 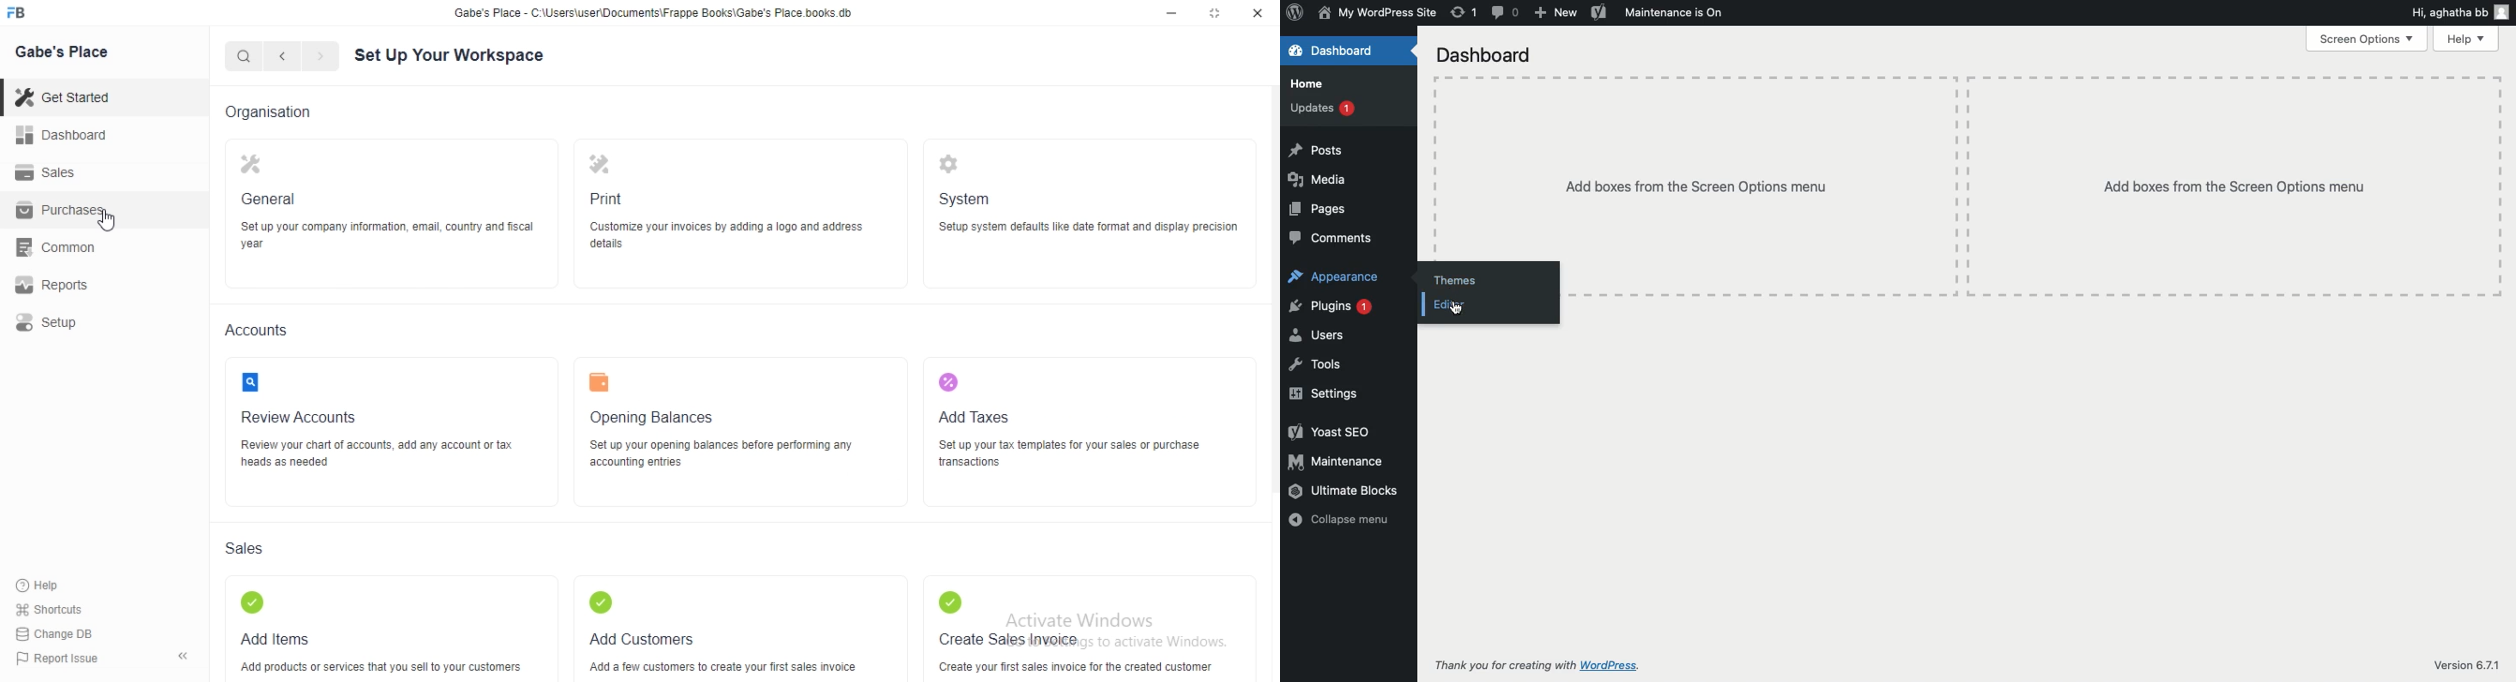 What do you see at coordinates (950, 602) in the screenshot?
I see `Create Sales Invoice icon` at bounding box center [950, 602].